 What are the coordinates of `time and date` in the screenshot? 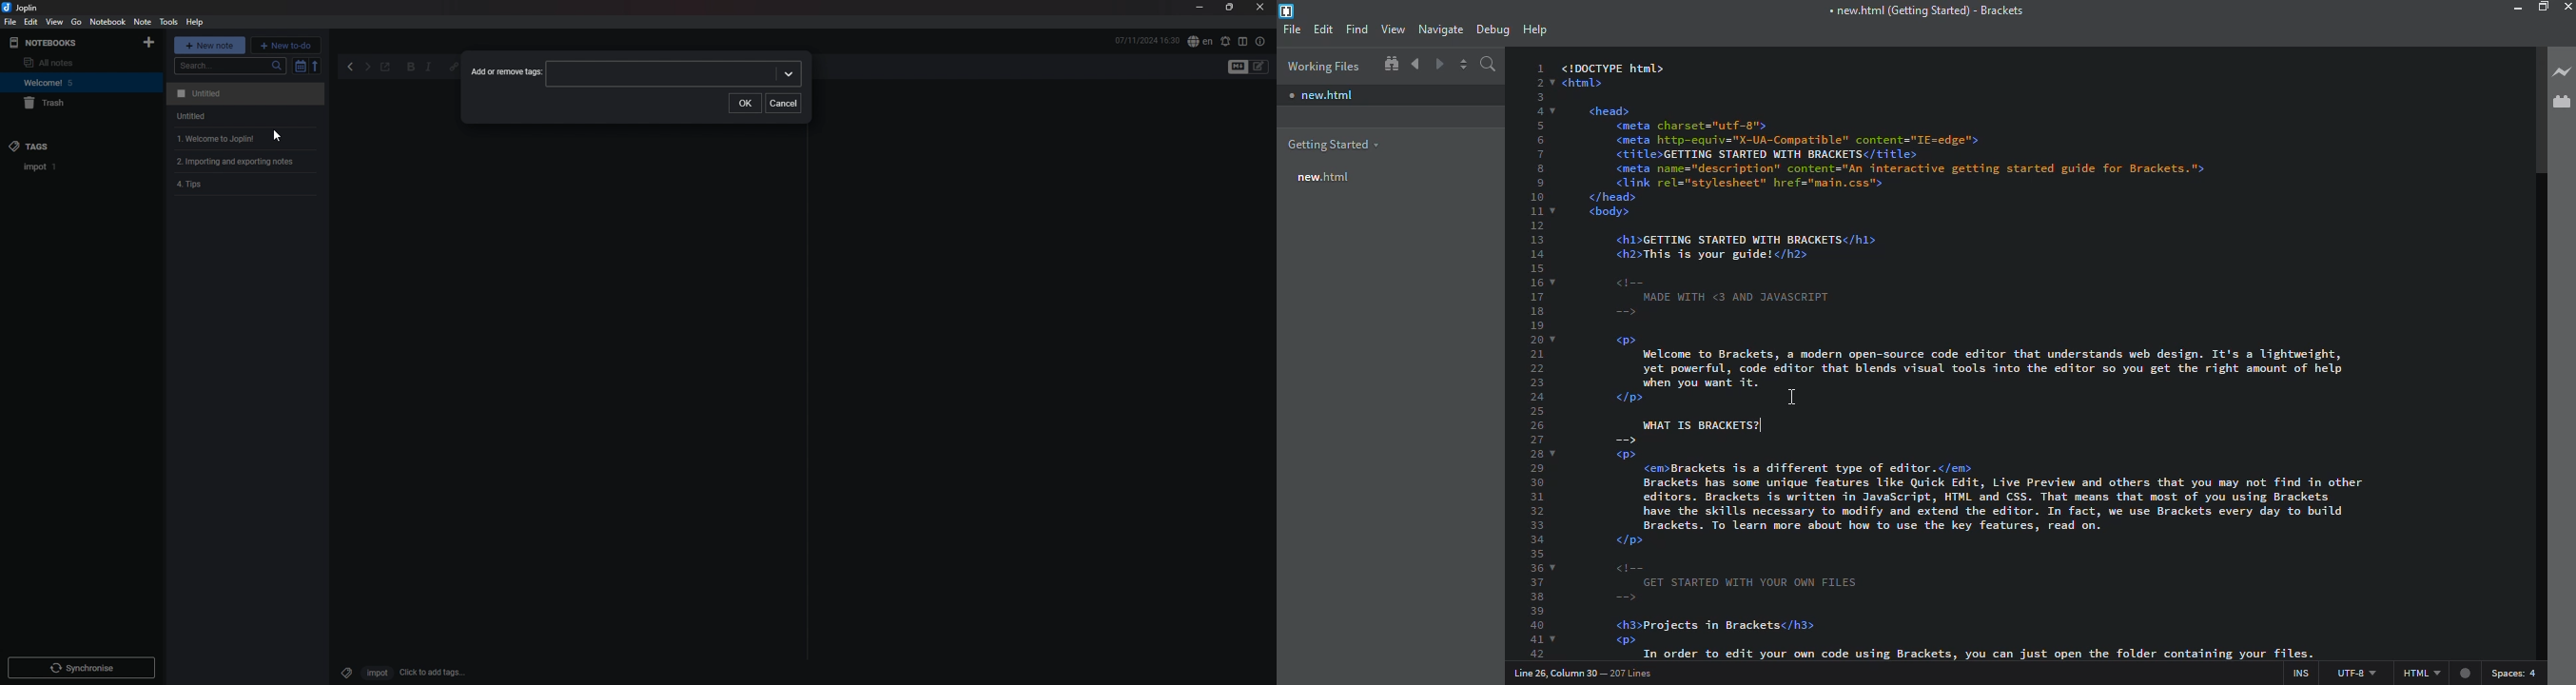 It's located at (1147, 40).